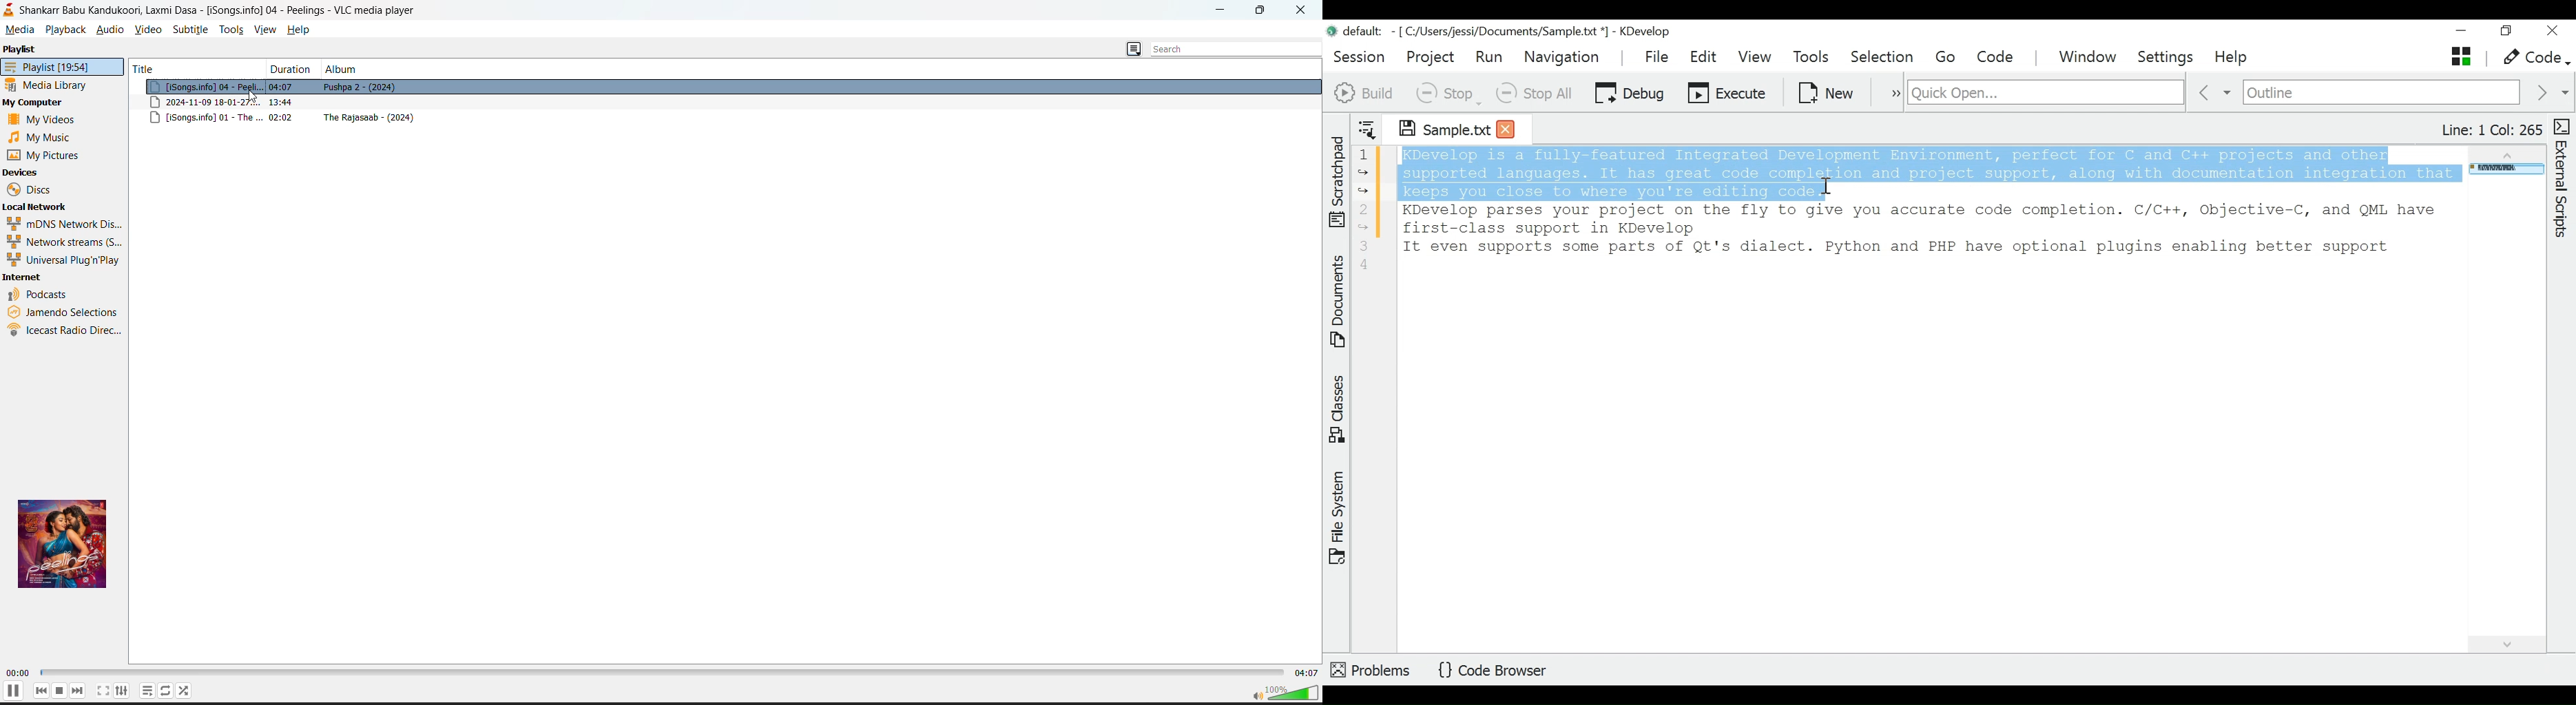 This screenshot has width=2576, height=728. Describe the element at coordinates (2535, 58) in the screenshot. I see `Code` at that location.